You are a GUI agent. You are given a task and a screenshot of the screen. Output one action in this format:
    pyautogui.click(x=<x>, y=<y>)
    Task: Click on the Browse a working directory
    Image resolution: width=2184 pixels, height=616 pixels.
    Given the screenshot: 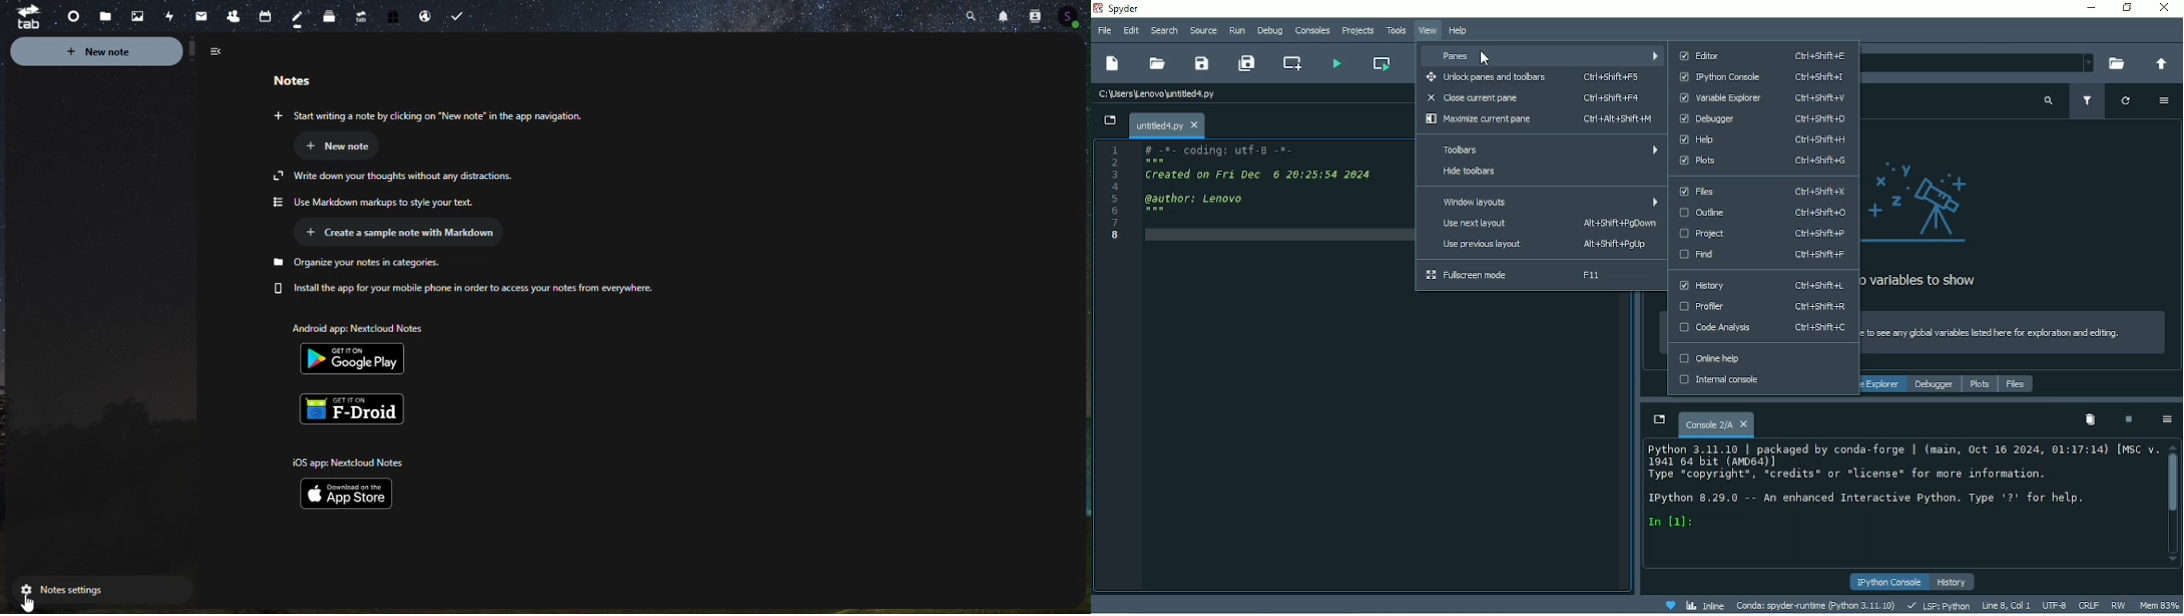 What is the action you would take?
    pyautogui.click(x=2116, y=63)
    